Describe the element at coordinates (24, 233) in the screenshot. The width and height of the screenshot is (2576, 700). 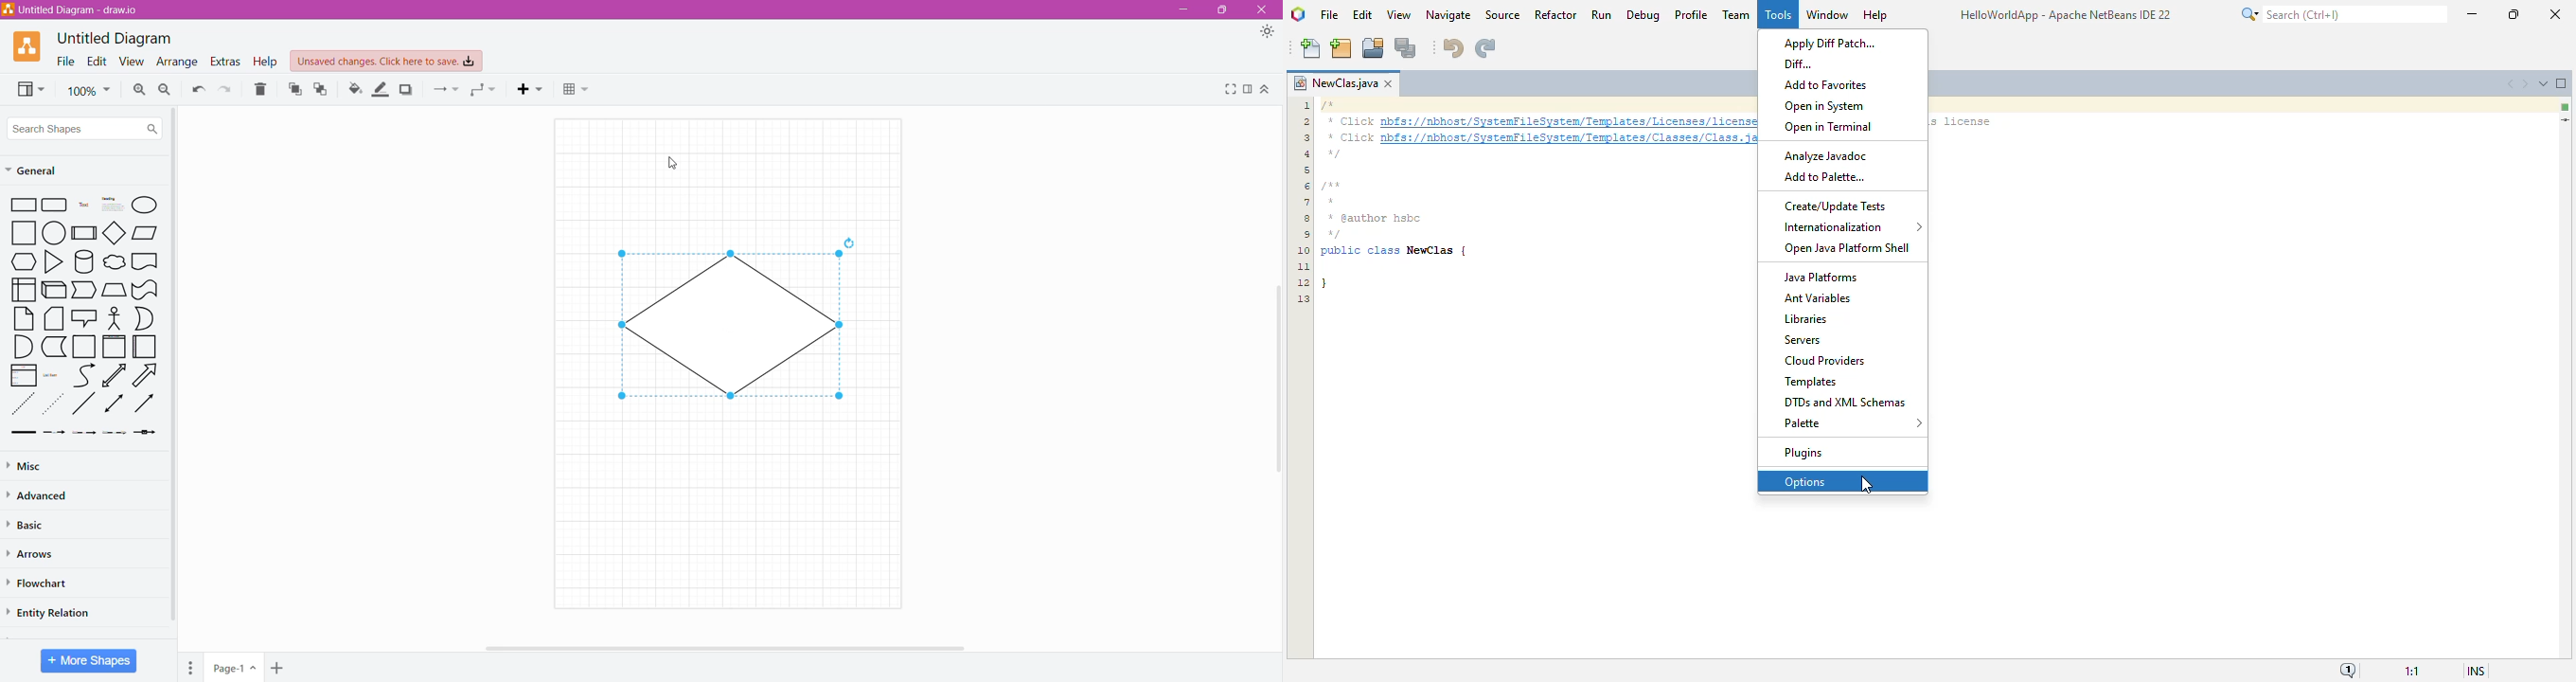
I see `Square` at that location.